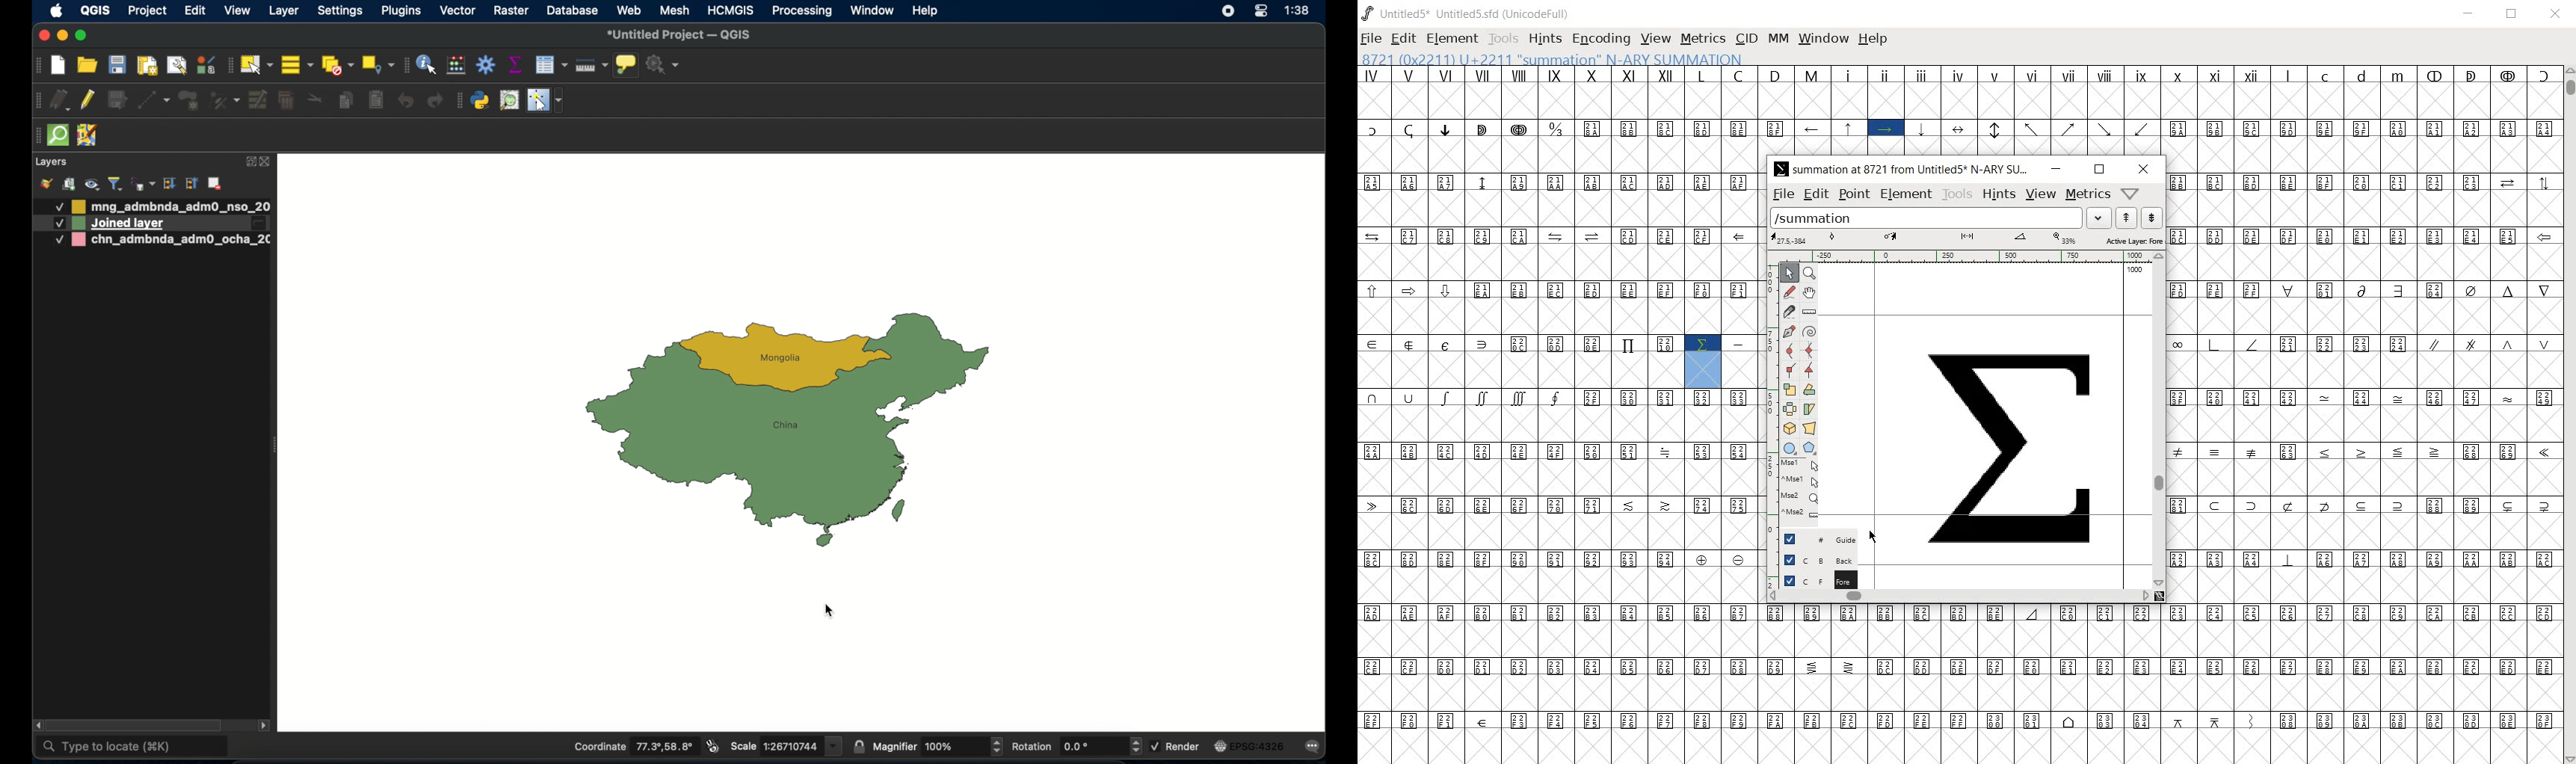 This screenshot has width=2576, height=784. I want to click on filter legend, so click(115, 183).